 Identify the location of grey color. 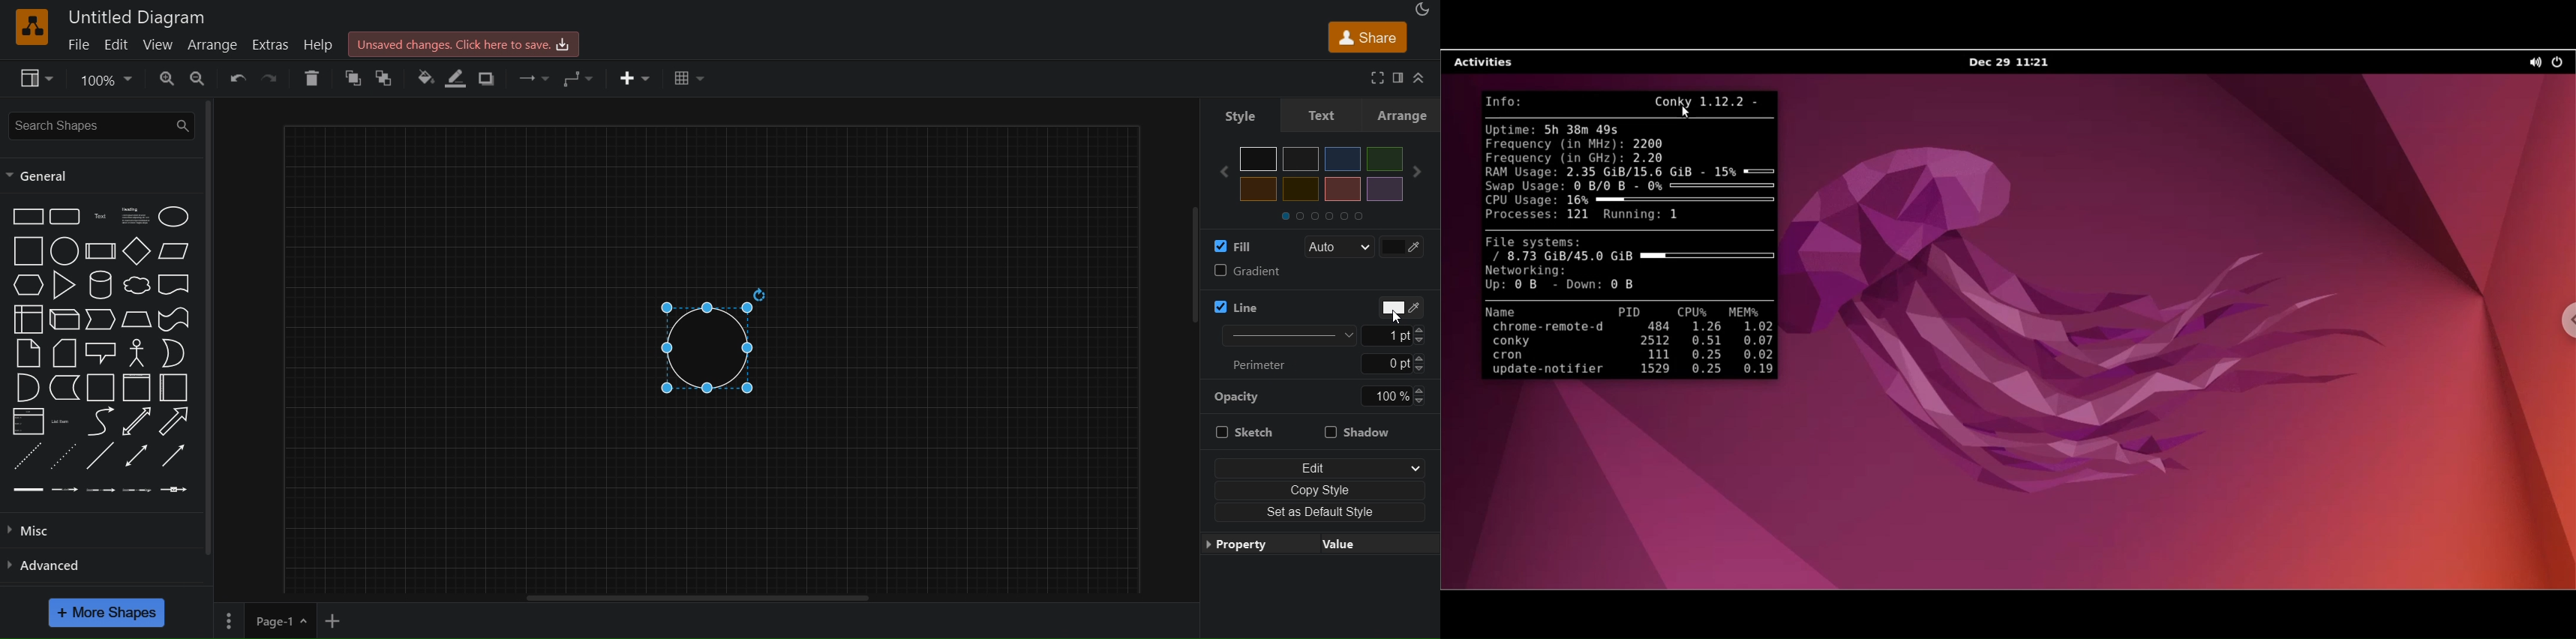
(1302, 158).